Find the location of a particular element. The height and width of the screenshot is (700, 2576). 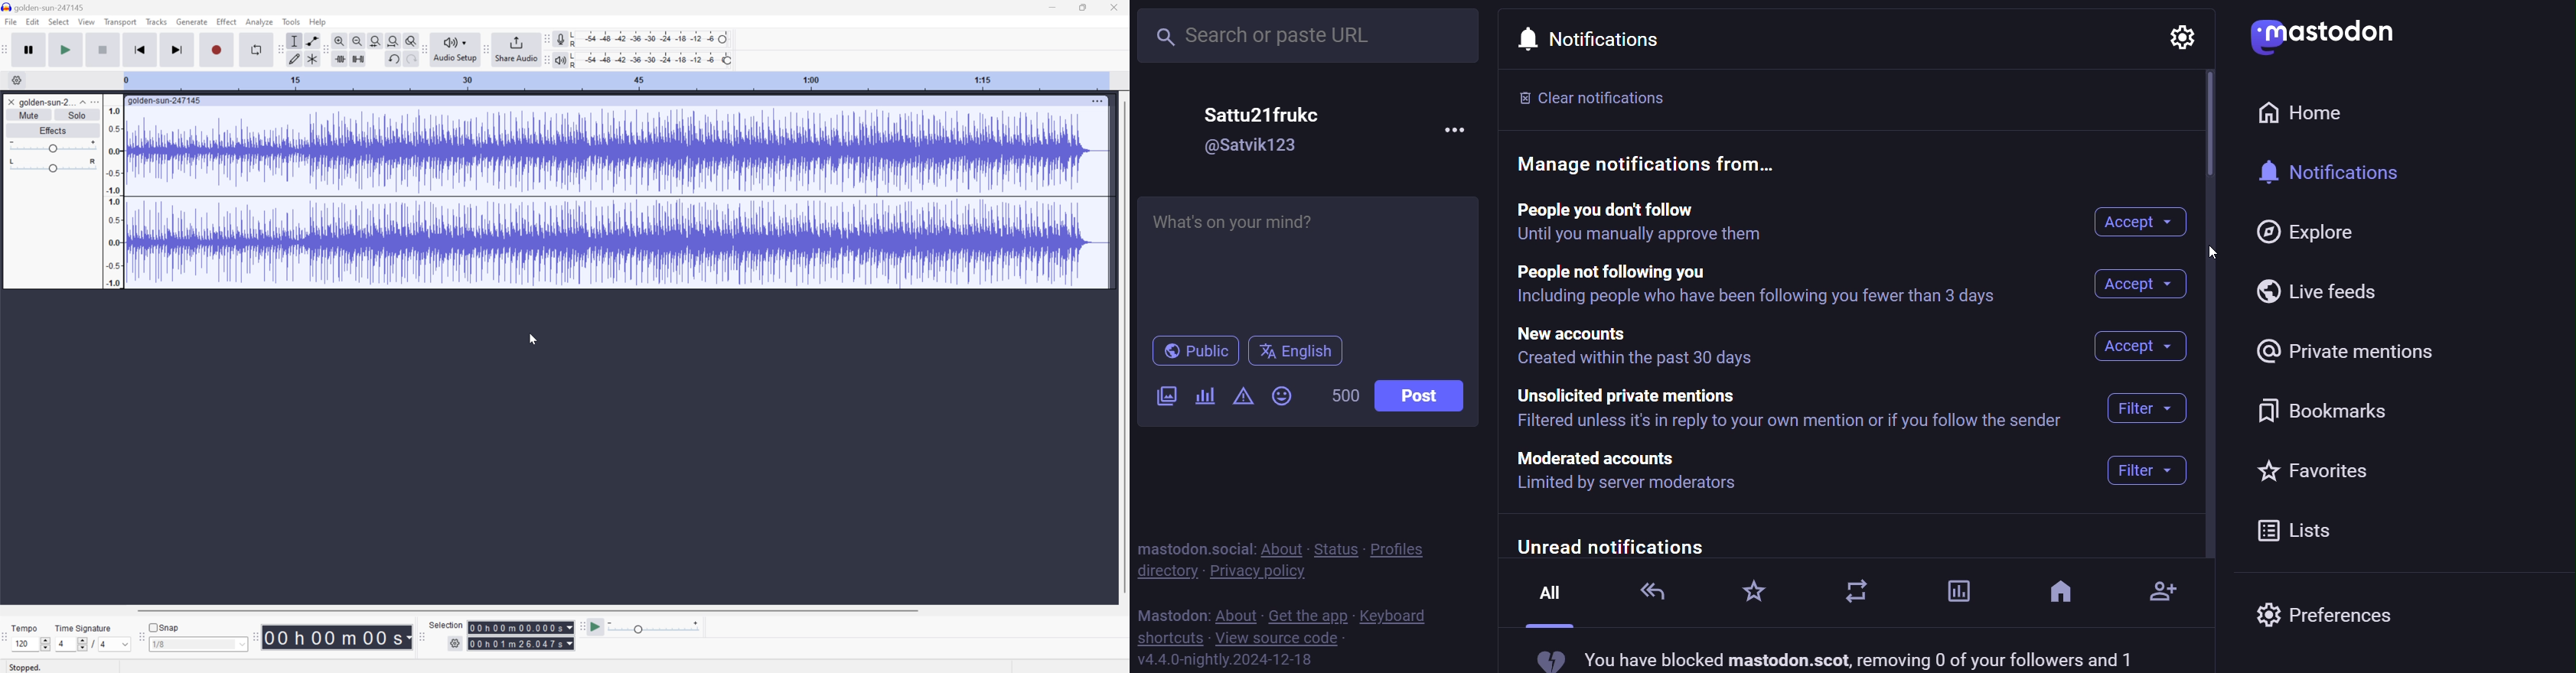

500 is located at coordinates (1344, 400).